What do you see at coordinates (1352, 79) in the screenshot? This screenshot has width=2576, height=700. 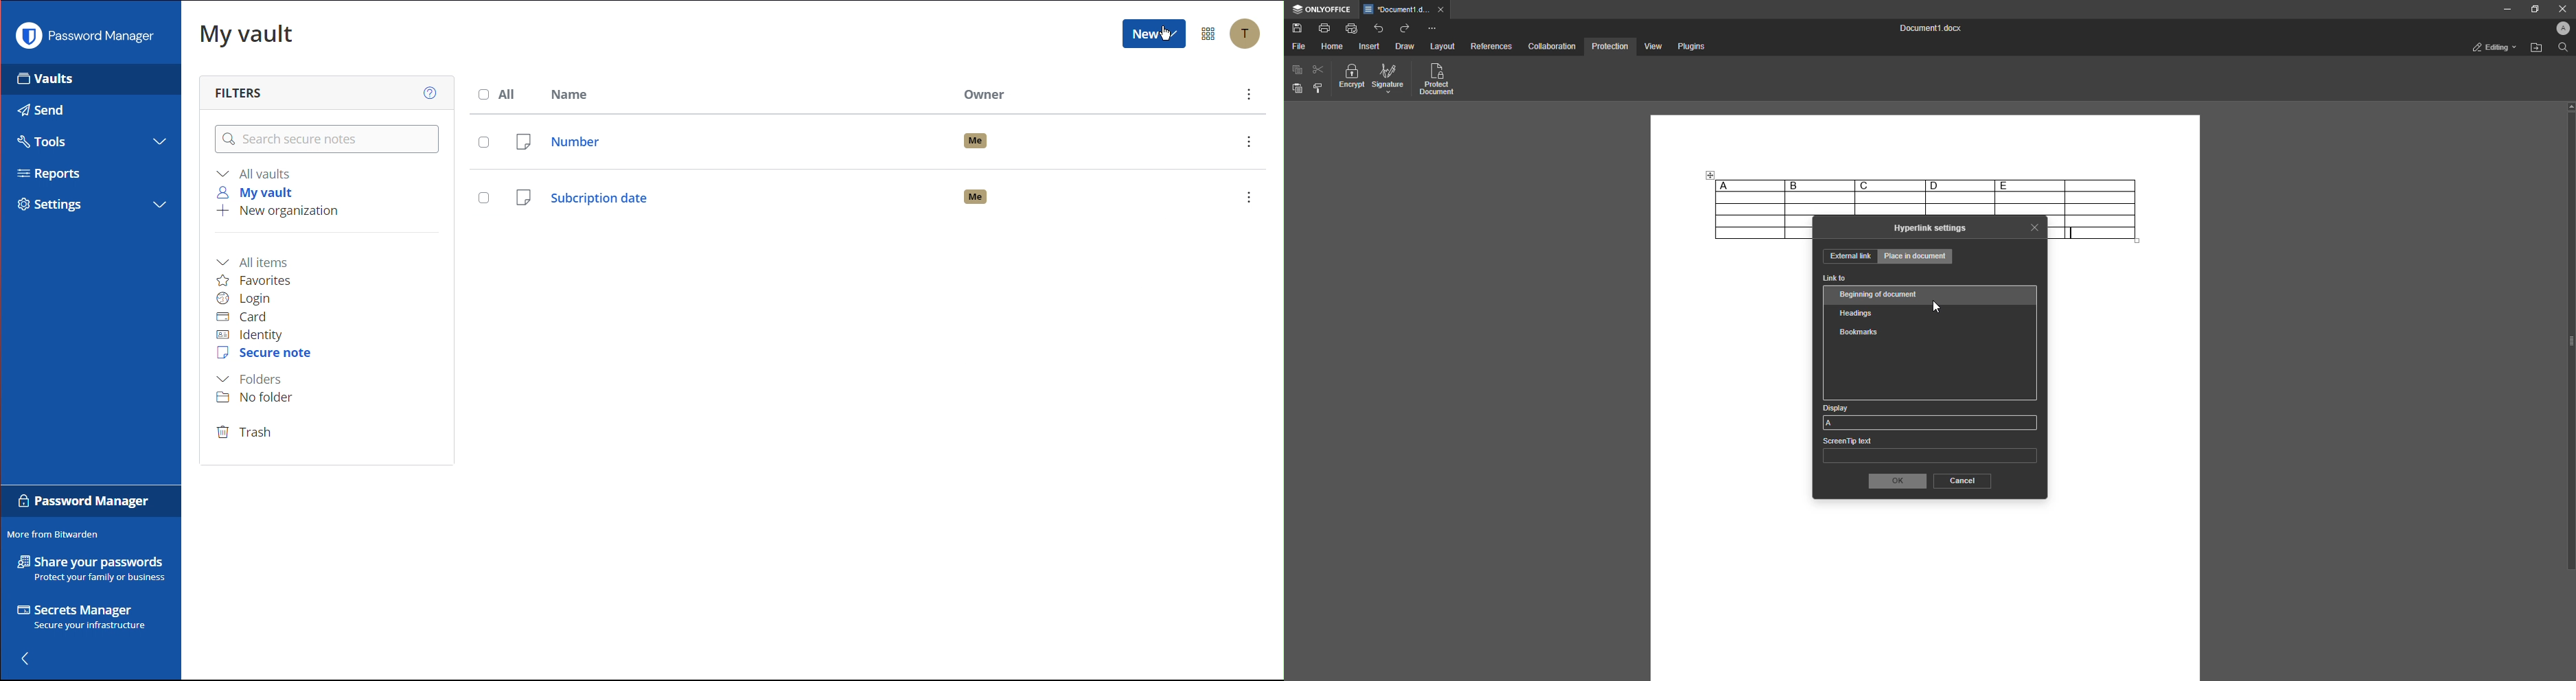 I see `Encrypt` at bounding box center [1352, 79].